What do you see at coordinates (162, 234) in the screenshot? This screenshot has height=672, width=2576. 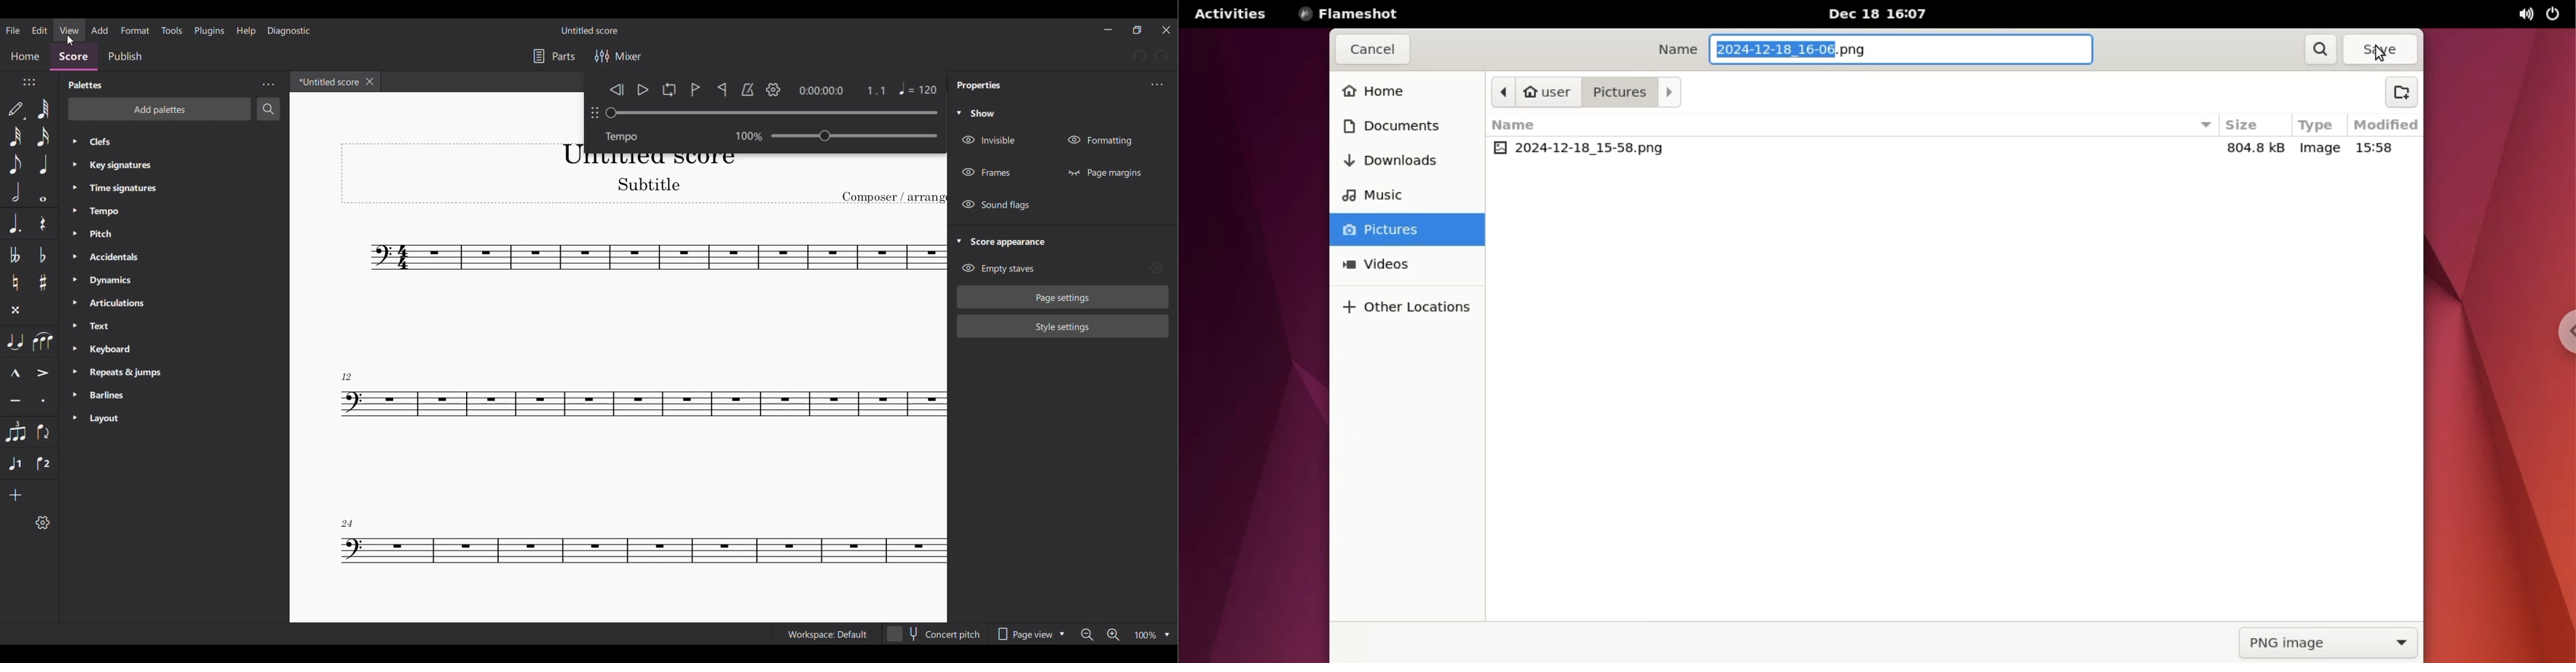 I see `Pitch` at bounding box center [162, 234].